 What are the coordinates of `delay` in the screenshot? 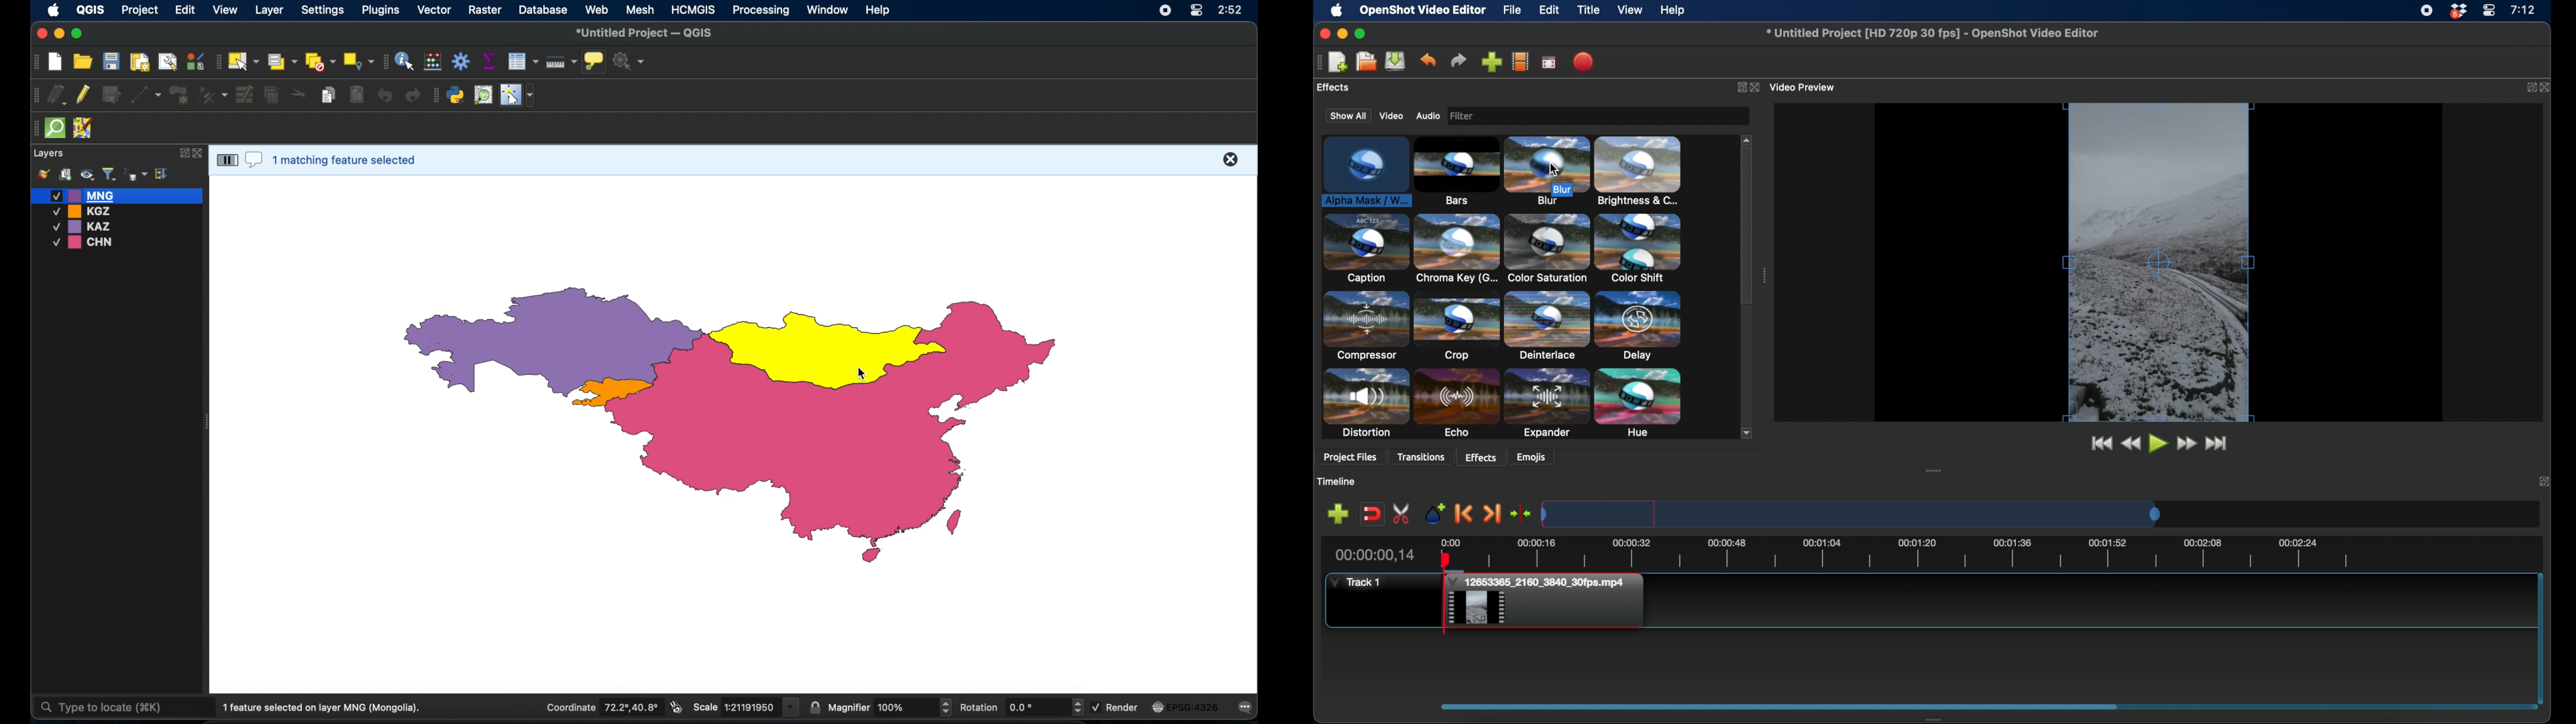 It's located at (1638, 325).